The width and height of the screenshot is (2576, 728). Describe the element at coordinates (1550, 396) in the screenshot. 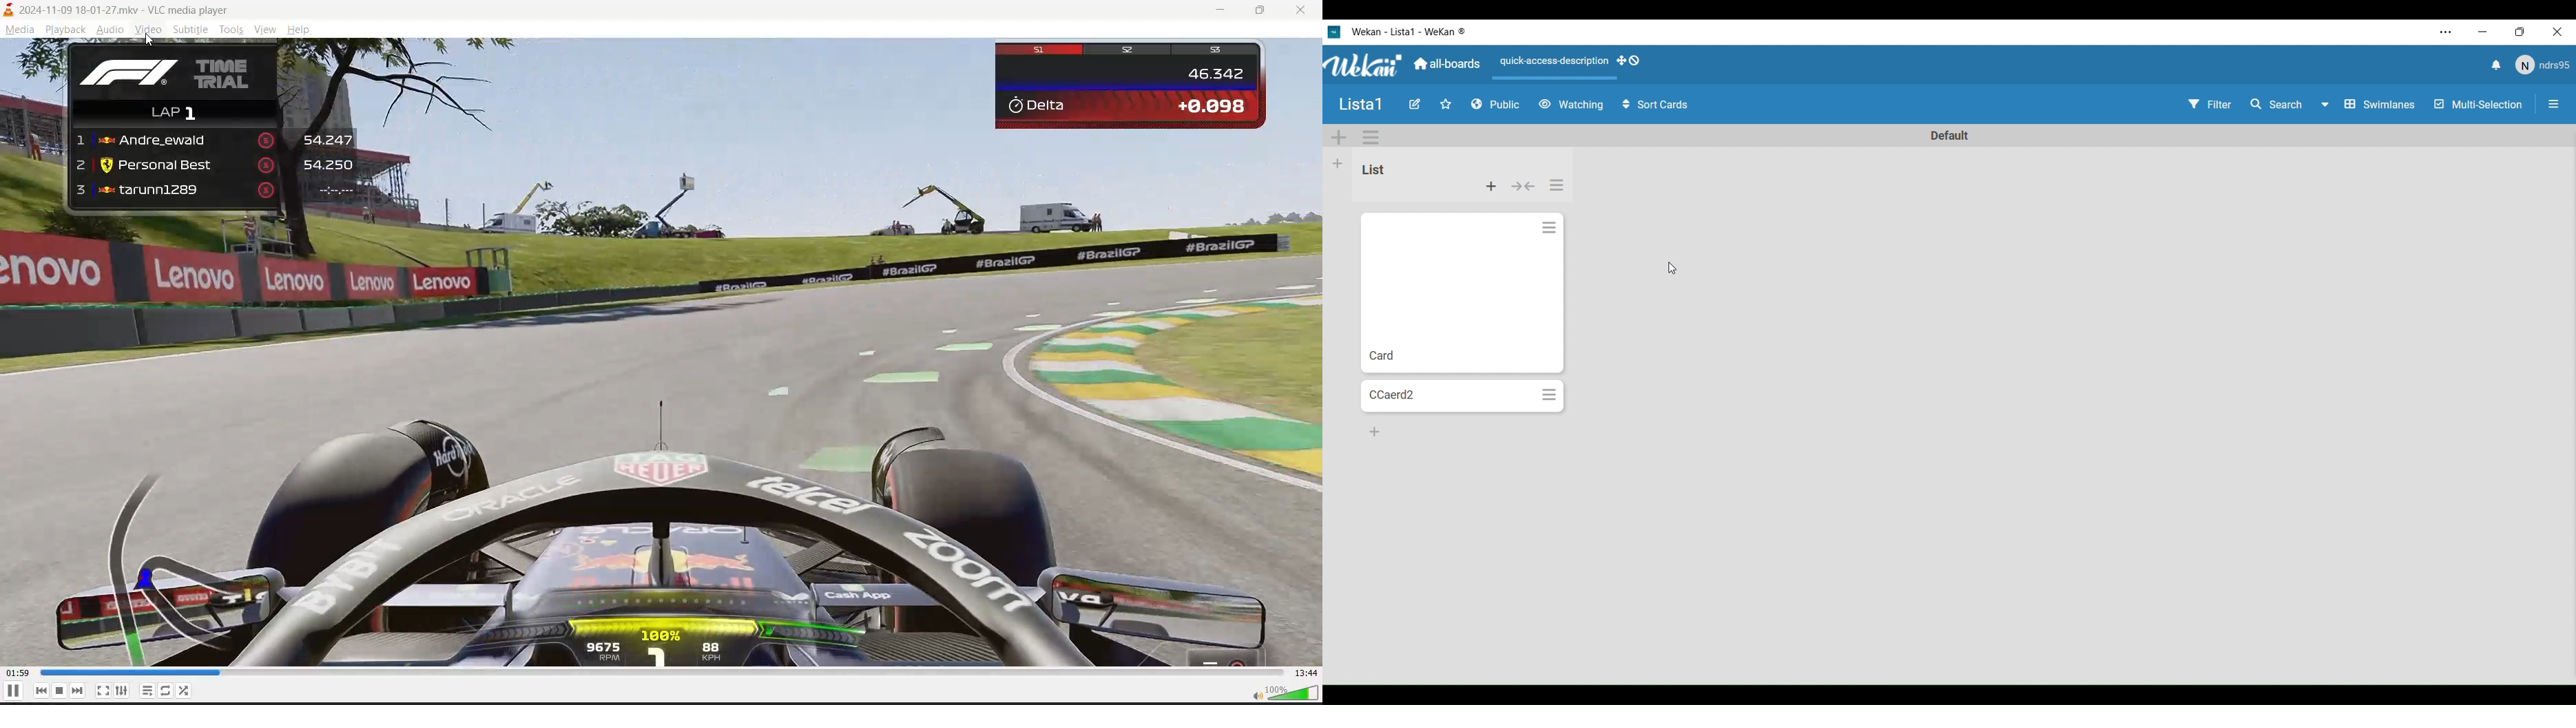

I see `Card actions` at that location.